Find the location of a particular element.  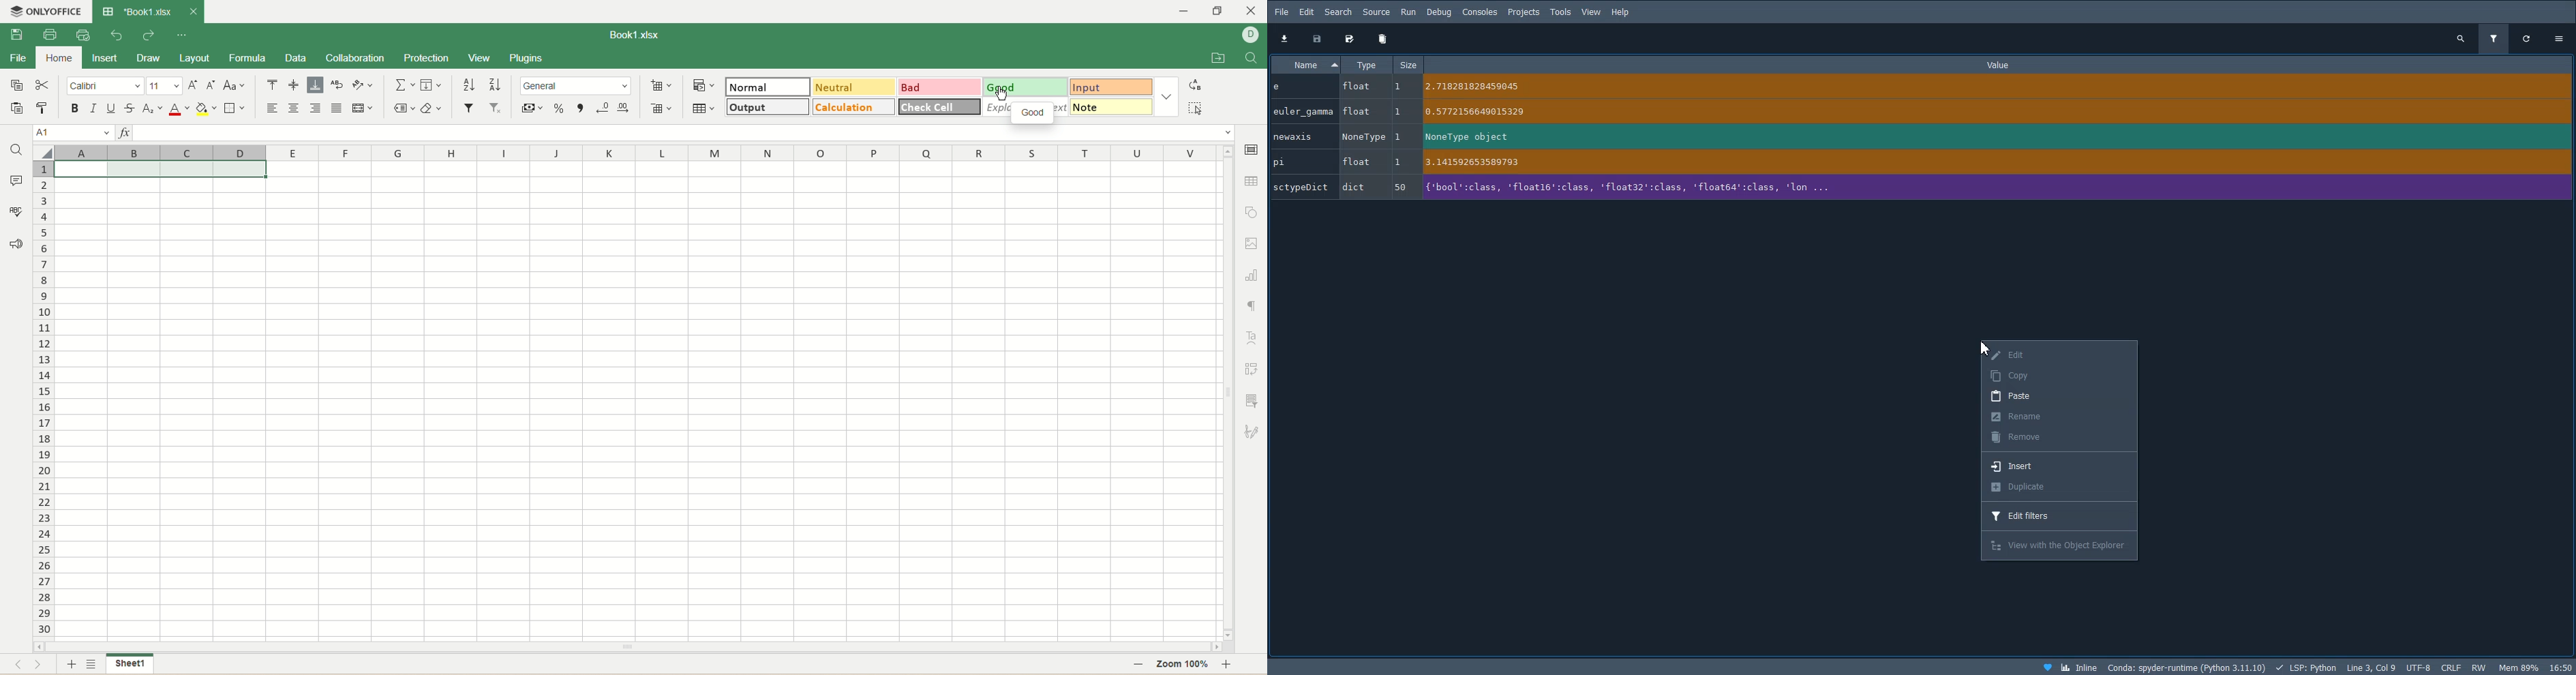

~ 2.718281828459045 is located at coordinates (1478, 85).